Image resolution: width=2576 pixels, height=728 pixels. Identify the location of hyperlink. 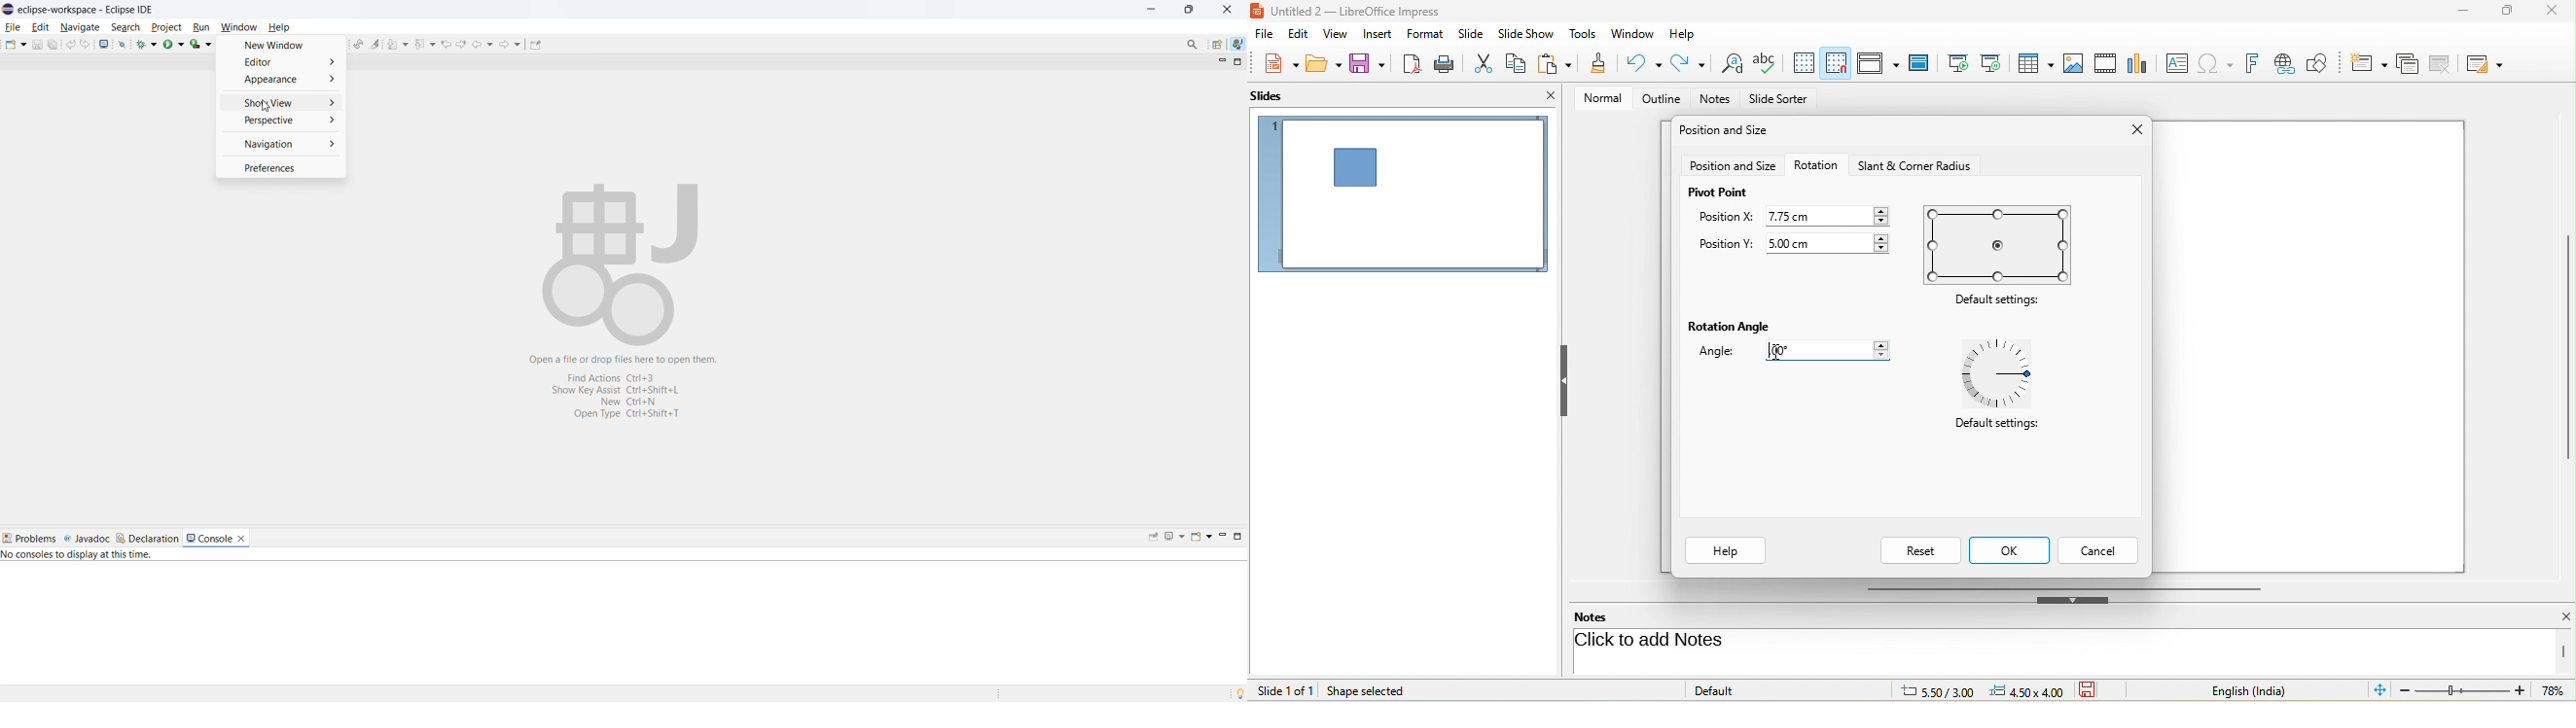
(2288, 64).